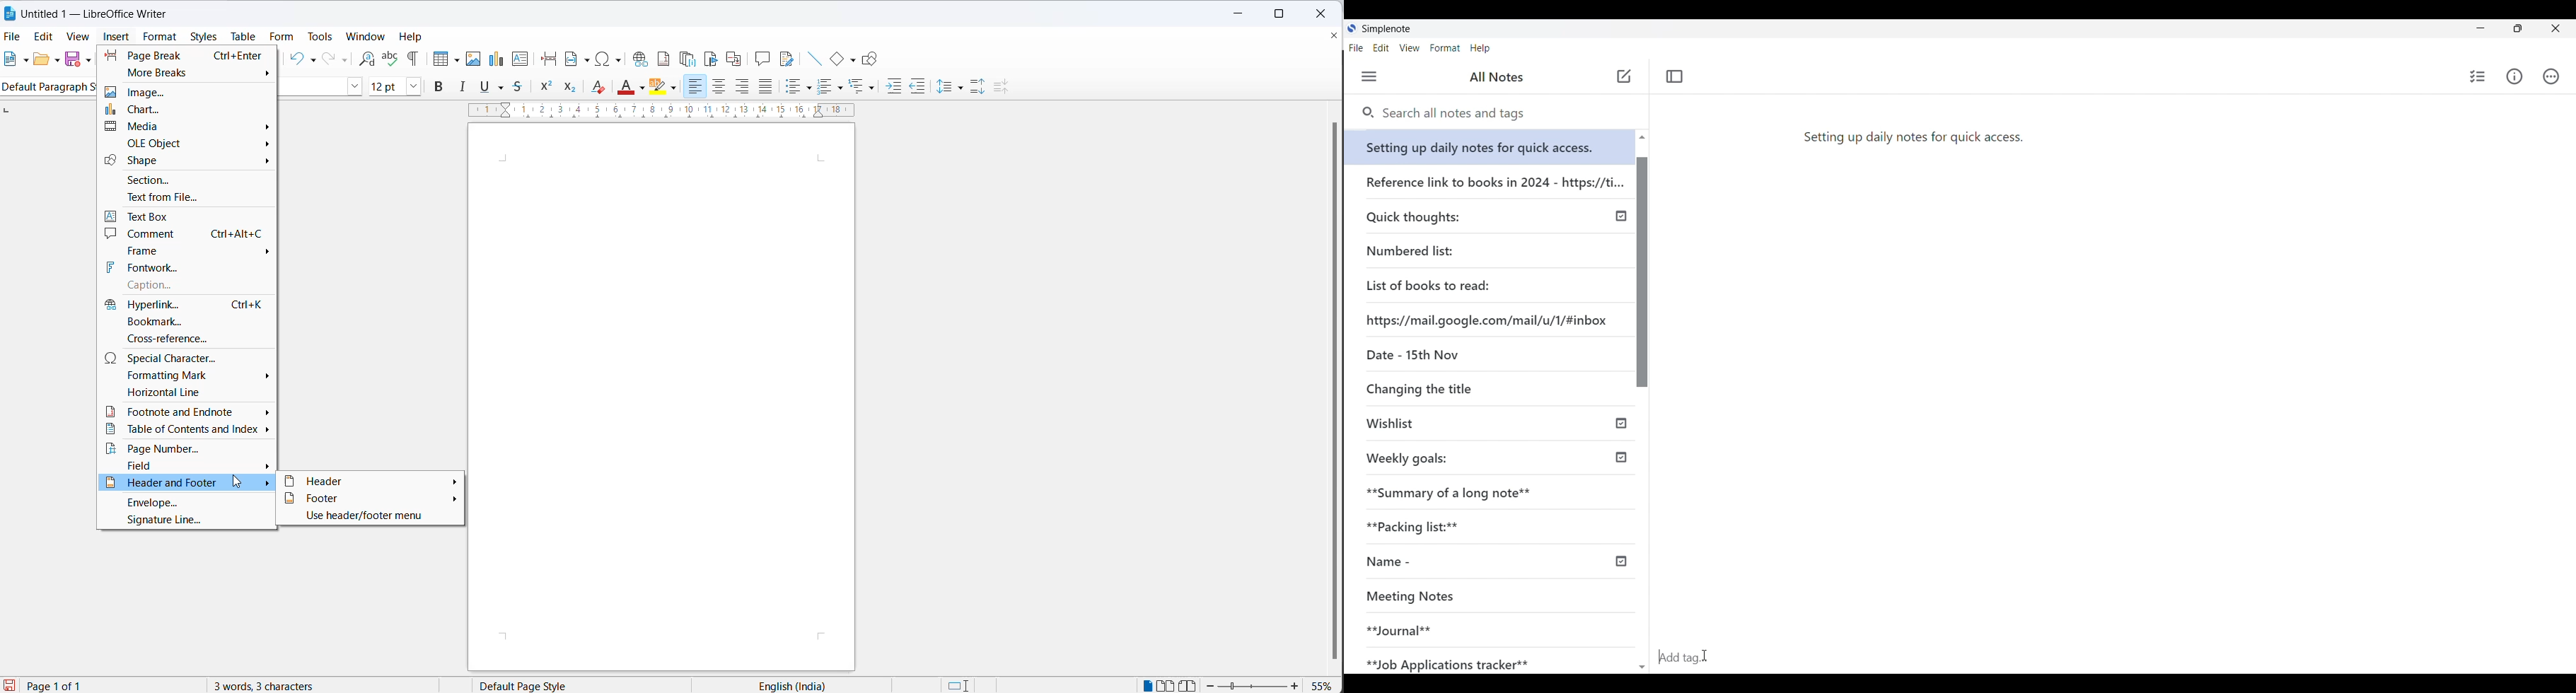 The width and height of the screenshot is (2576, 700). What do you see at coordinates (1447, 388) in the screenshot?
I see `Changing the title` at bounding box center [1447, 388].